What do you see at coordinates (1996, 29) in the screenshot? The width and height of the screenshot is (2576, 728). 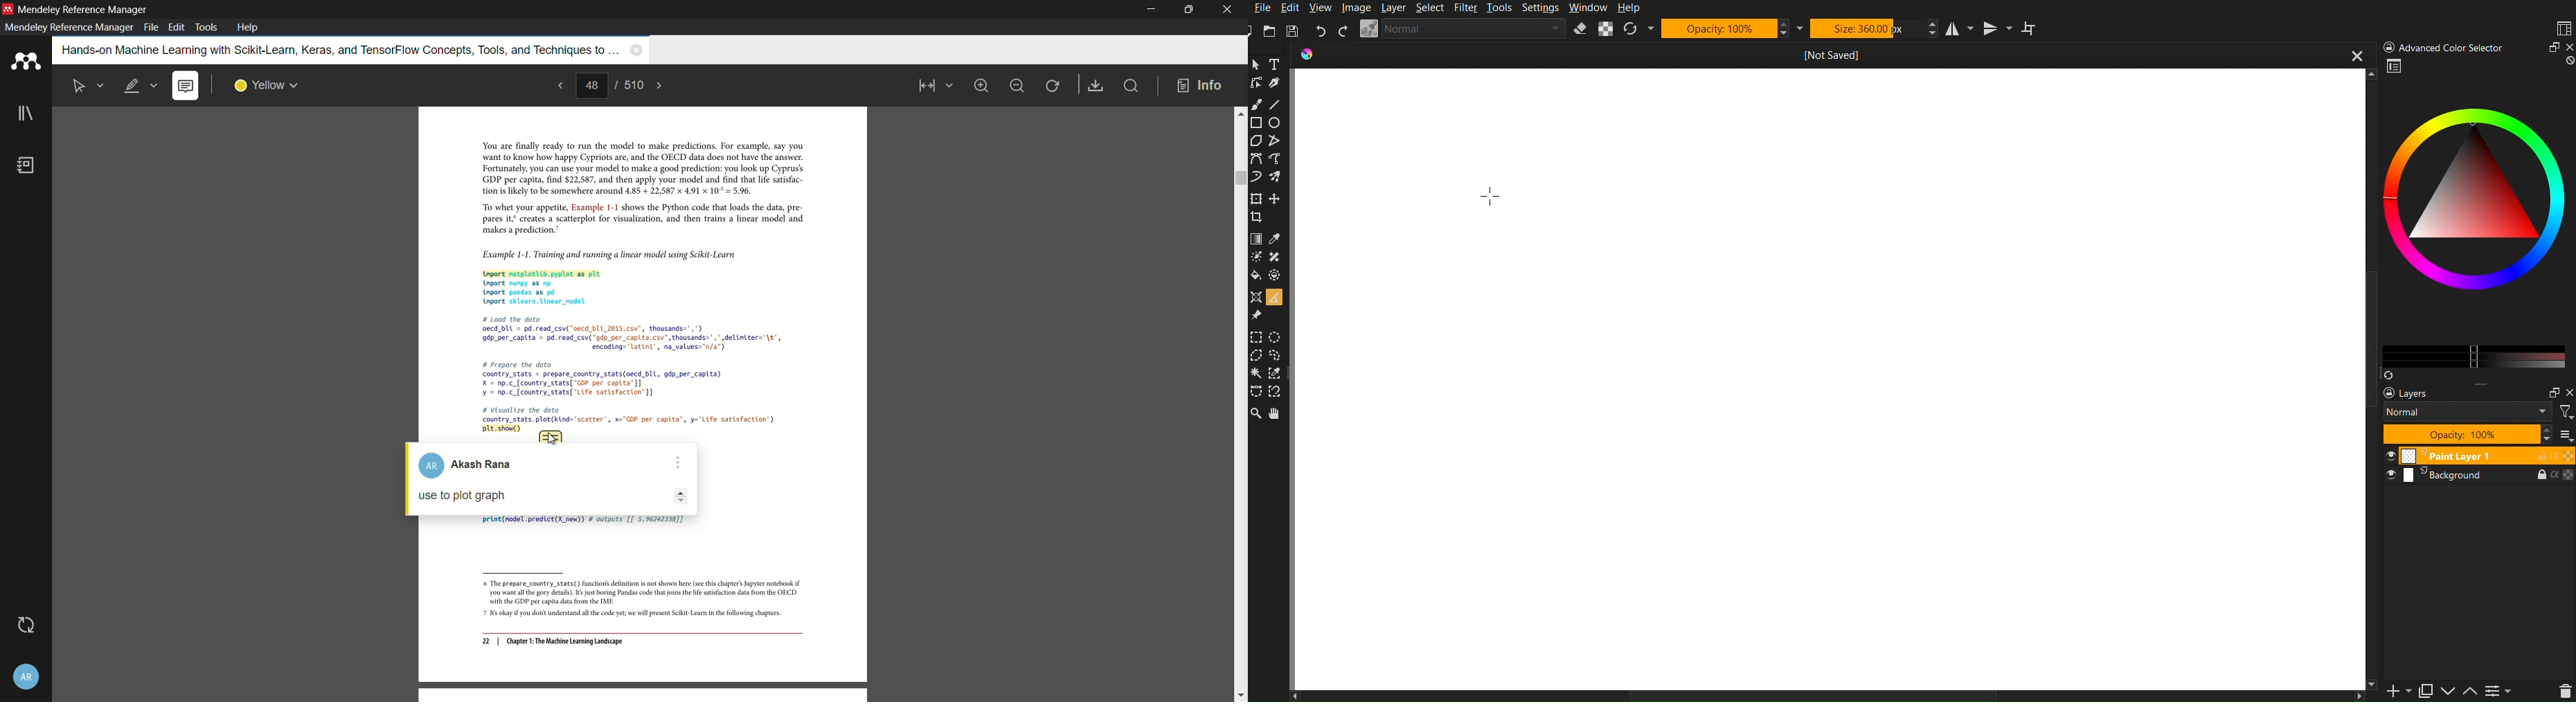 I see `Vertical Mirror` at bounding box center [1996, 29].